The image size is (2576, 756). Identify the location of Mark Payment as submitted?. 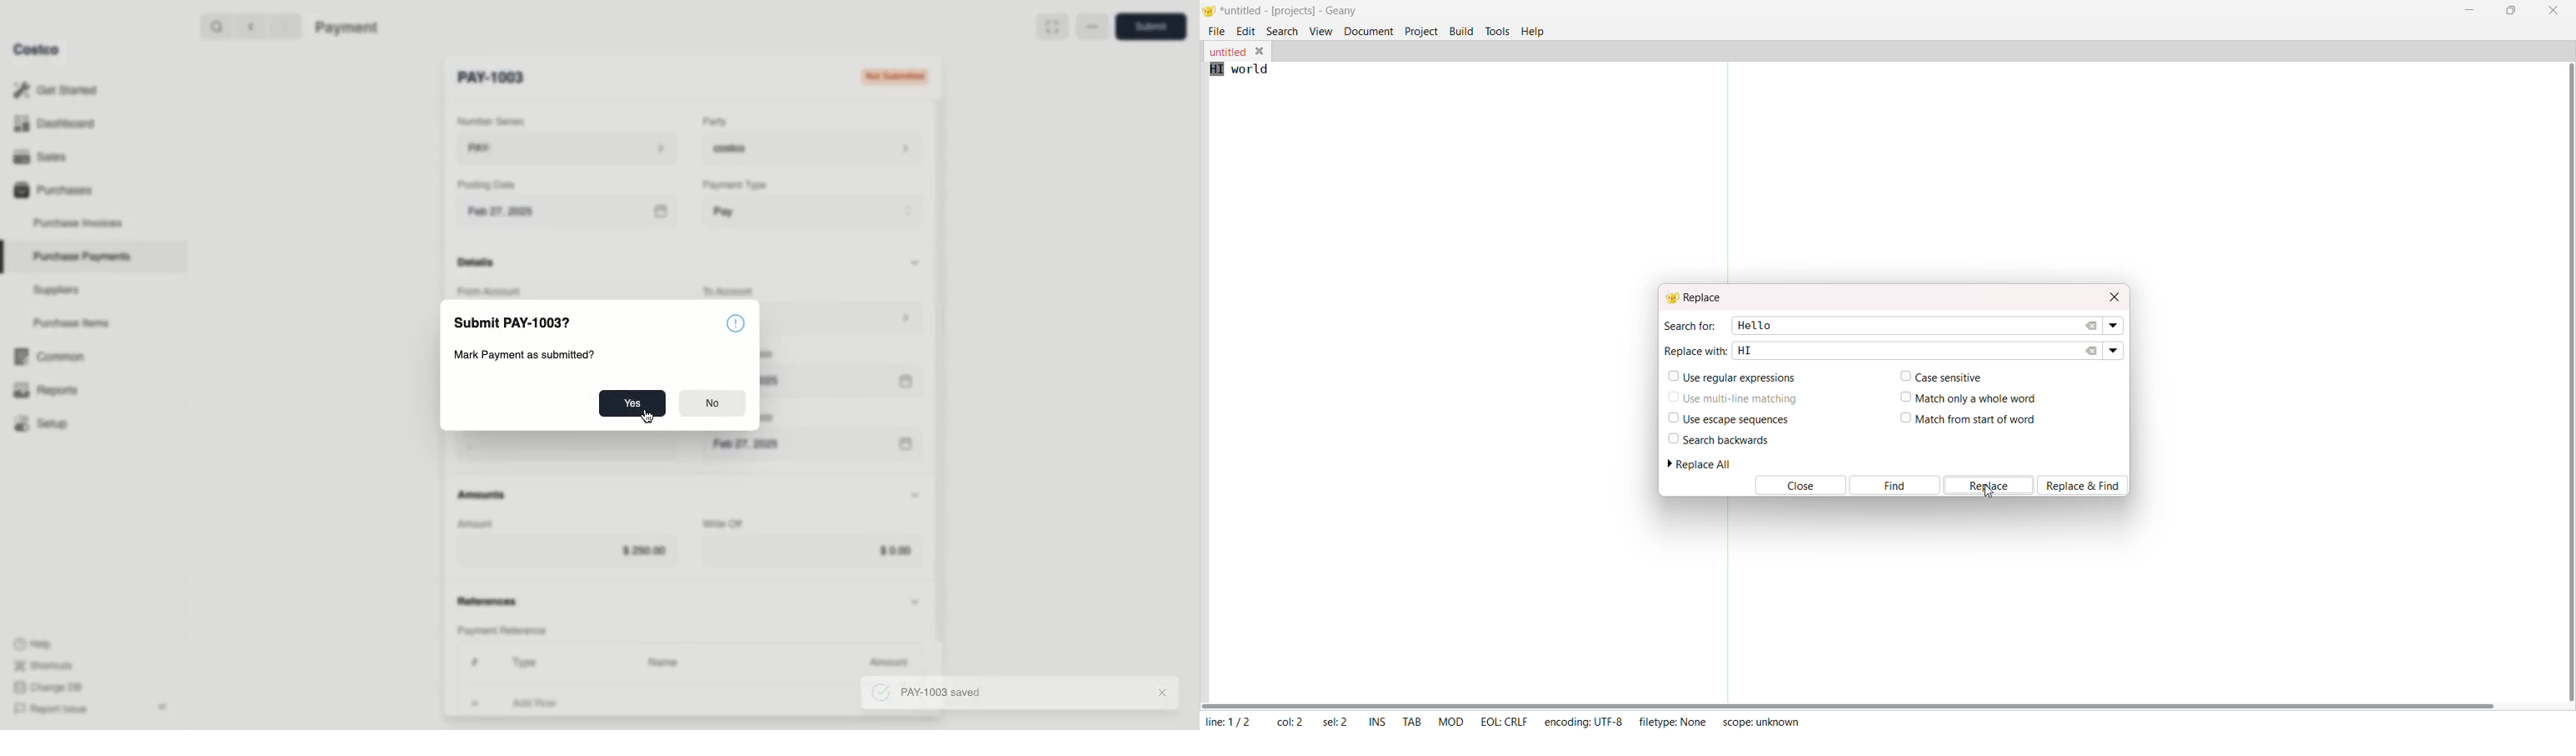
(532, 358).